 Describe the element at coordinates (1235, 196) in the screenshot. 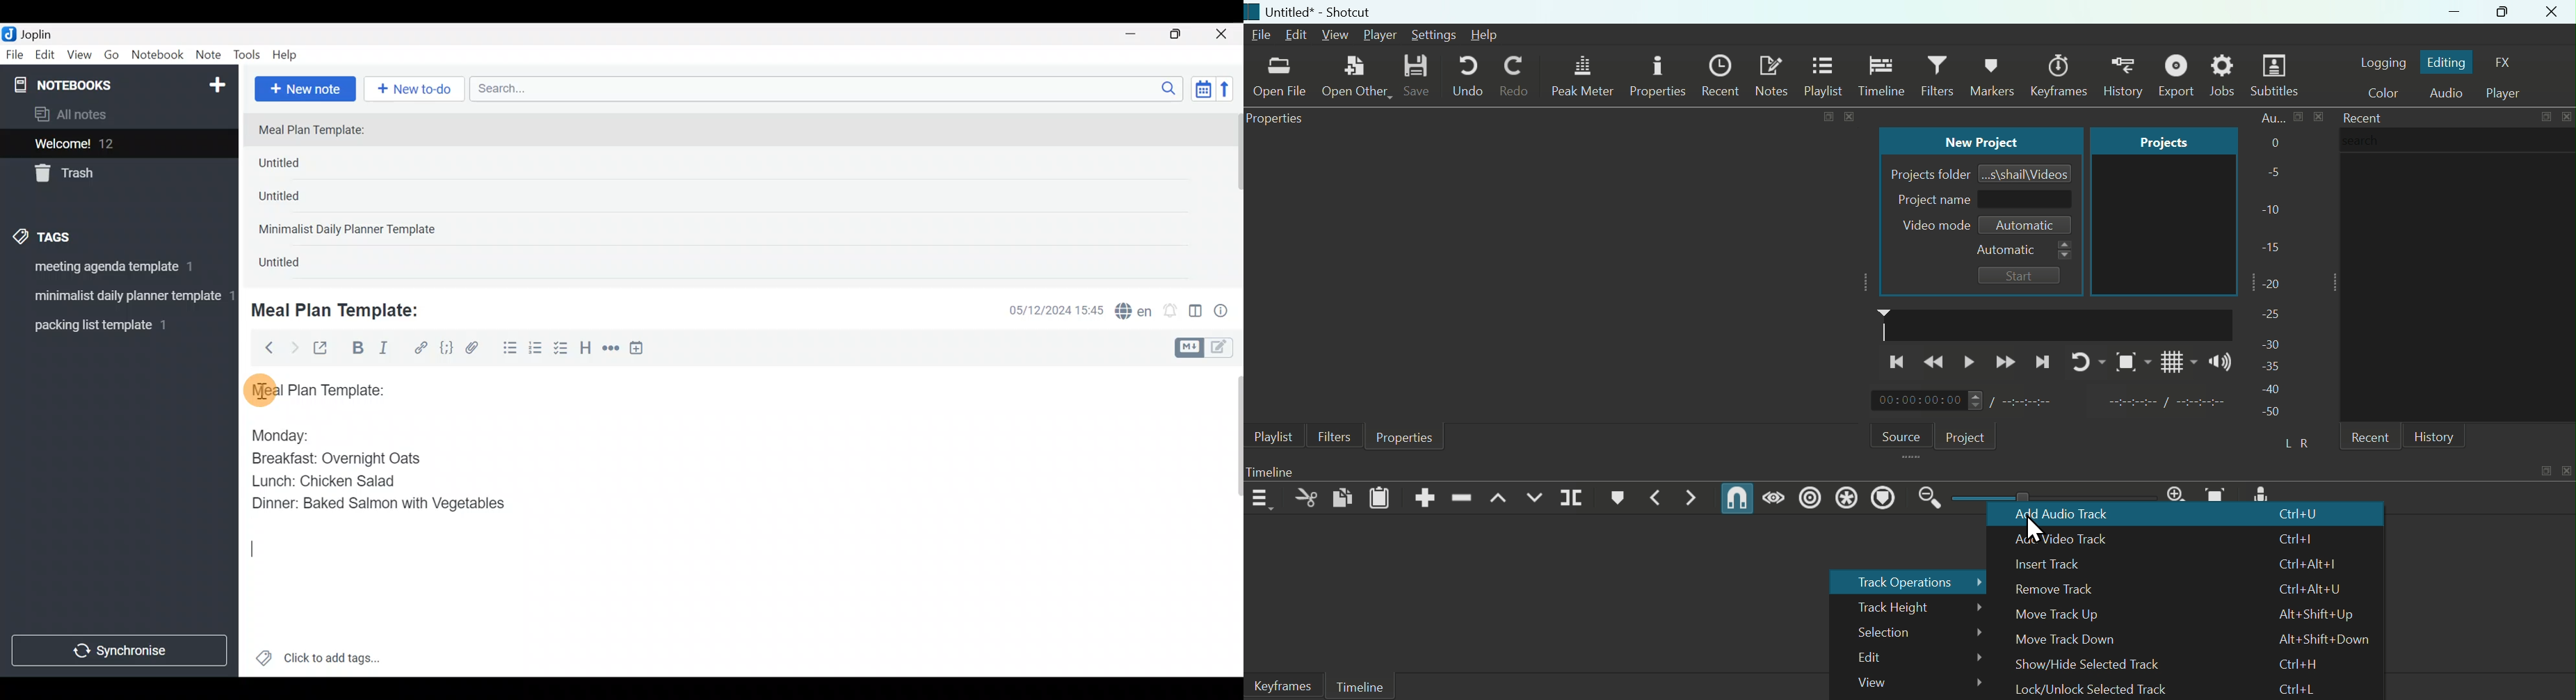

I see `scroll bar` at that location.